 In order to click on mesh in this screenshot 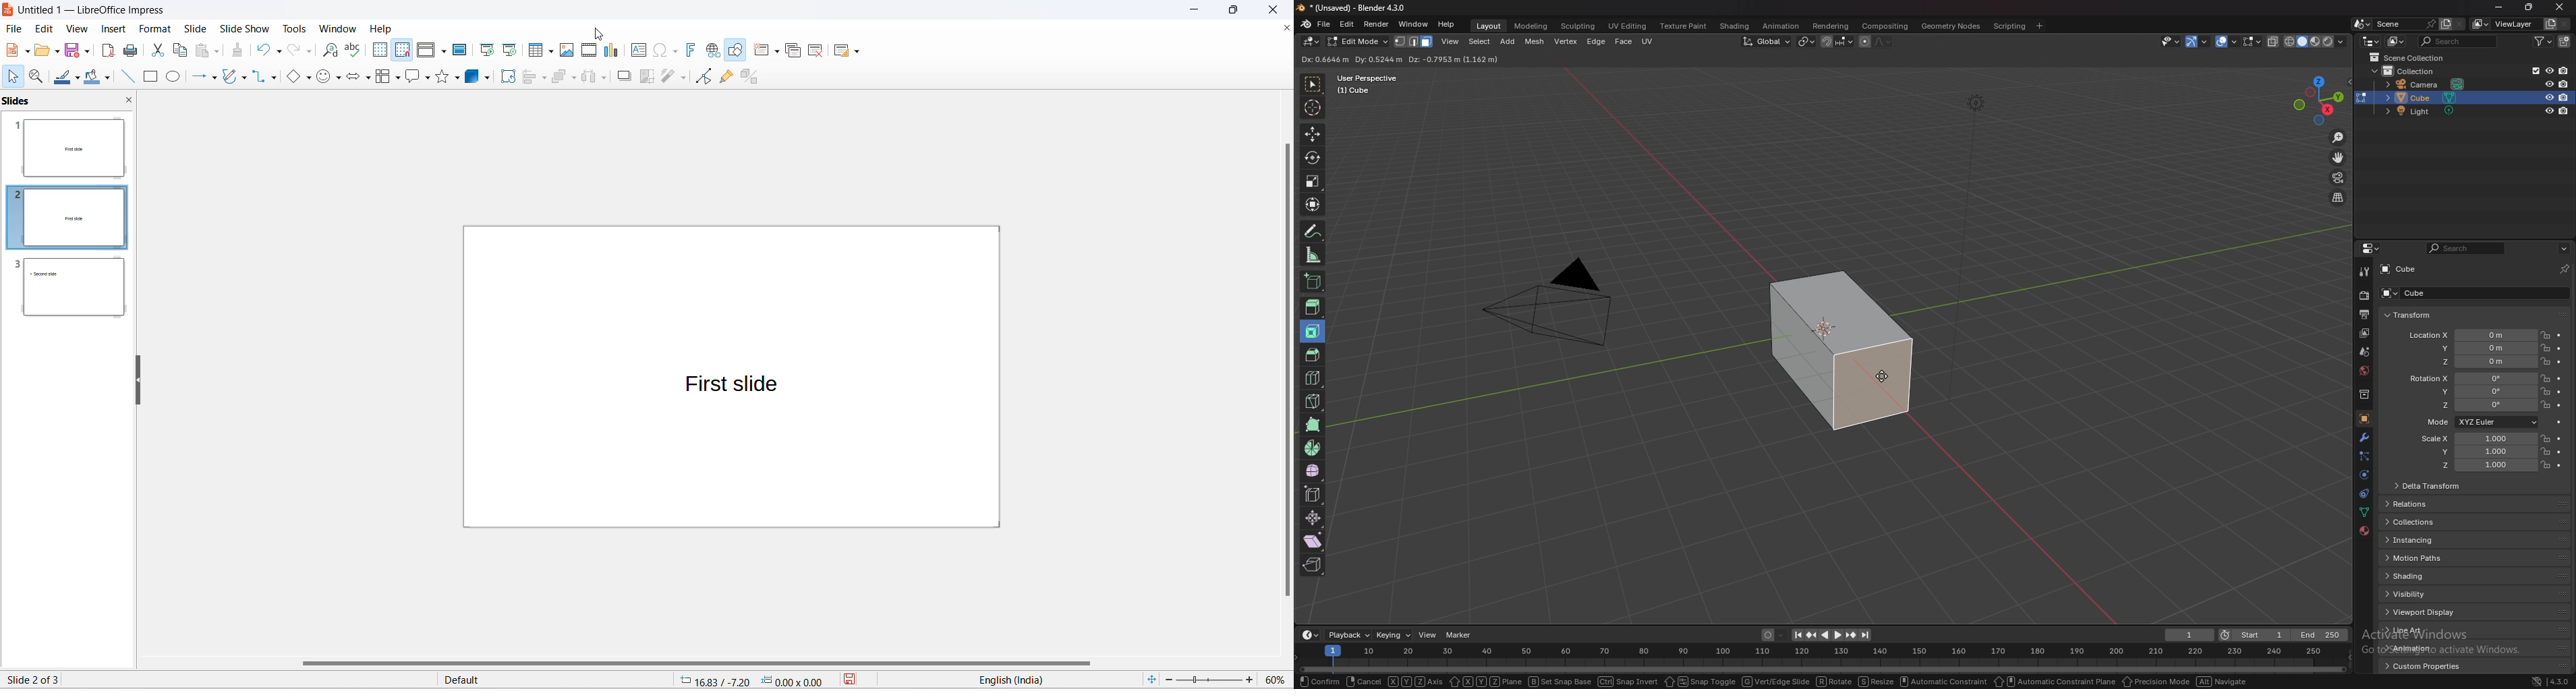, I will do `click(1535, 42)`.